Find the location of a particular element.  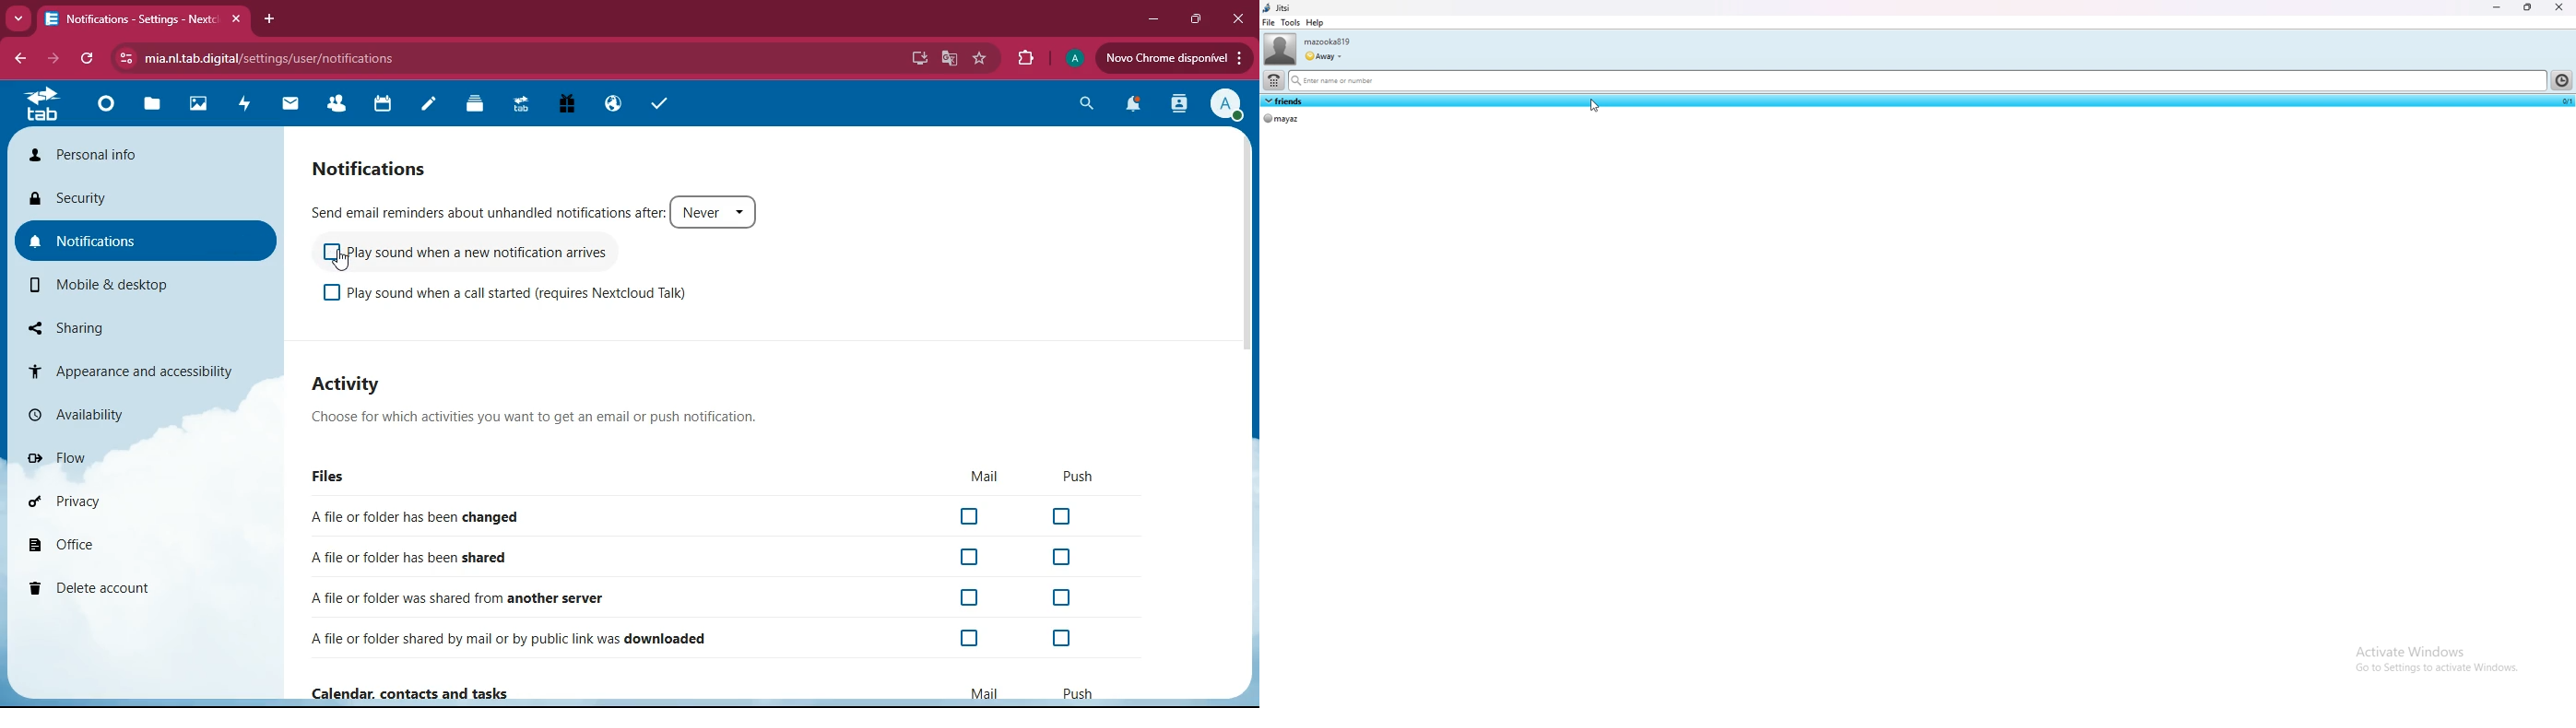

mail is located at coordinates (986, 692).